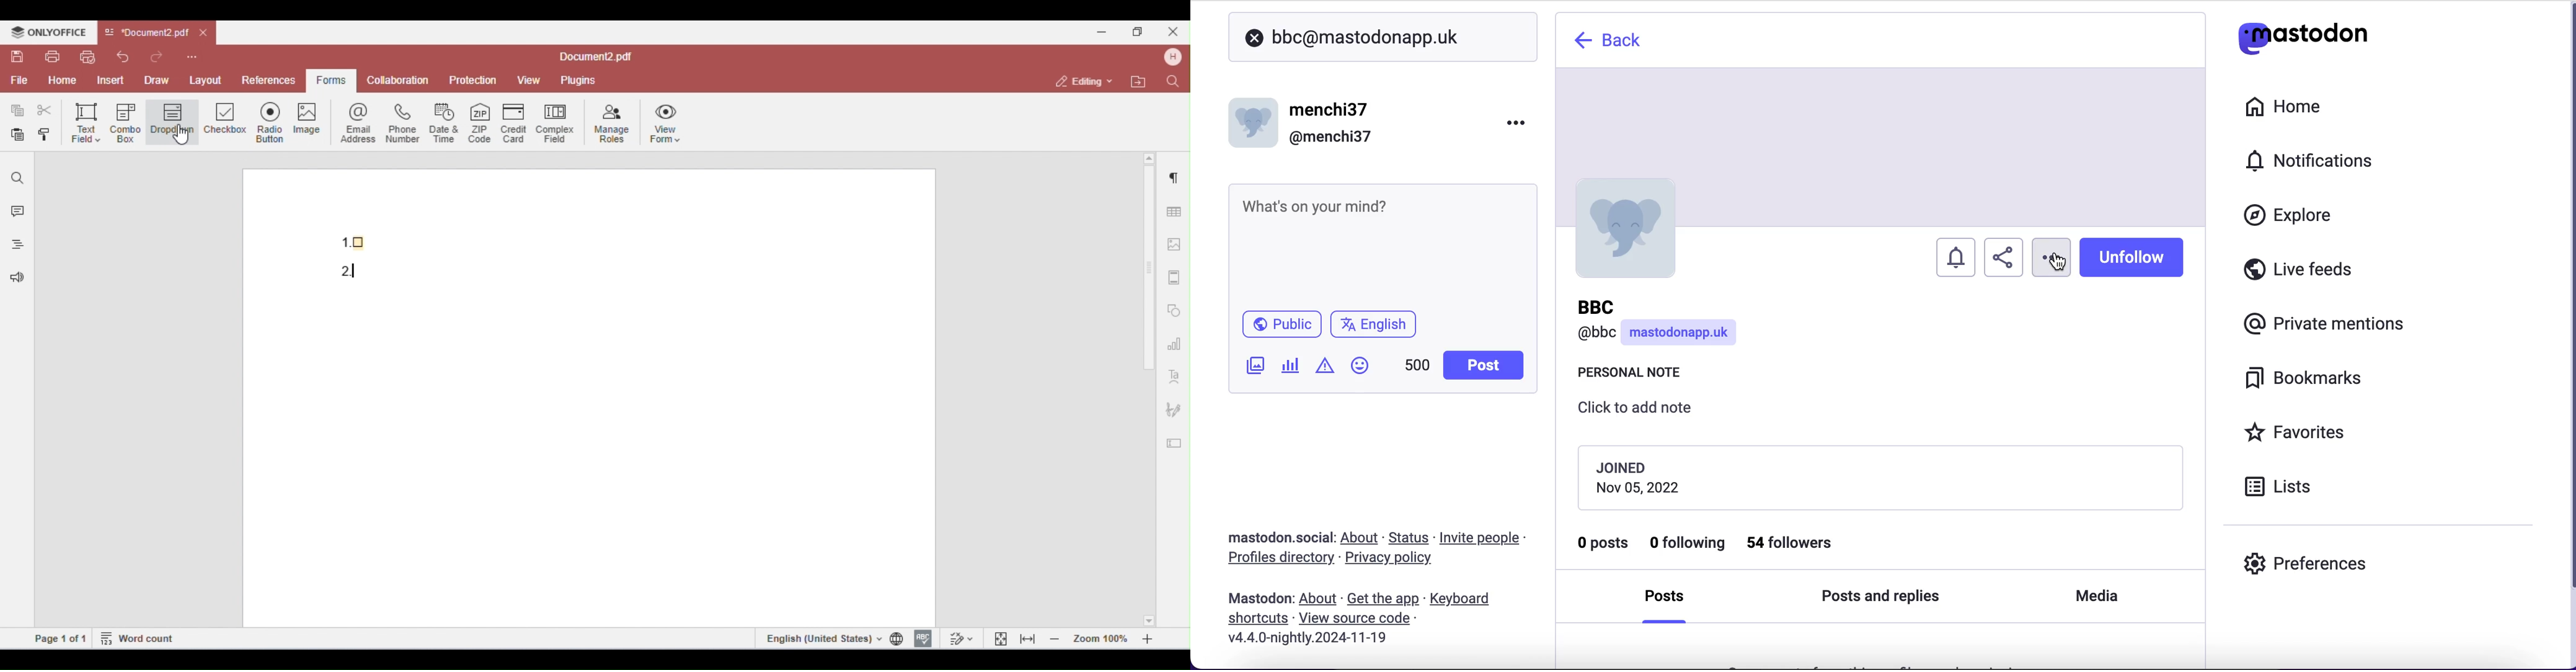 The image size is (2576, 672). Describe the element at coordinates (1689, 545) in the screenshot. I see `0 following` at that location.